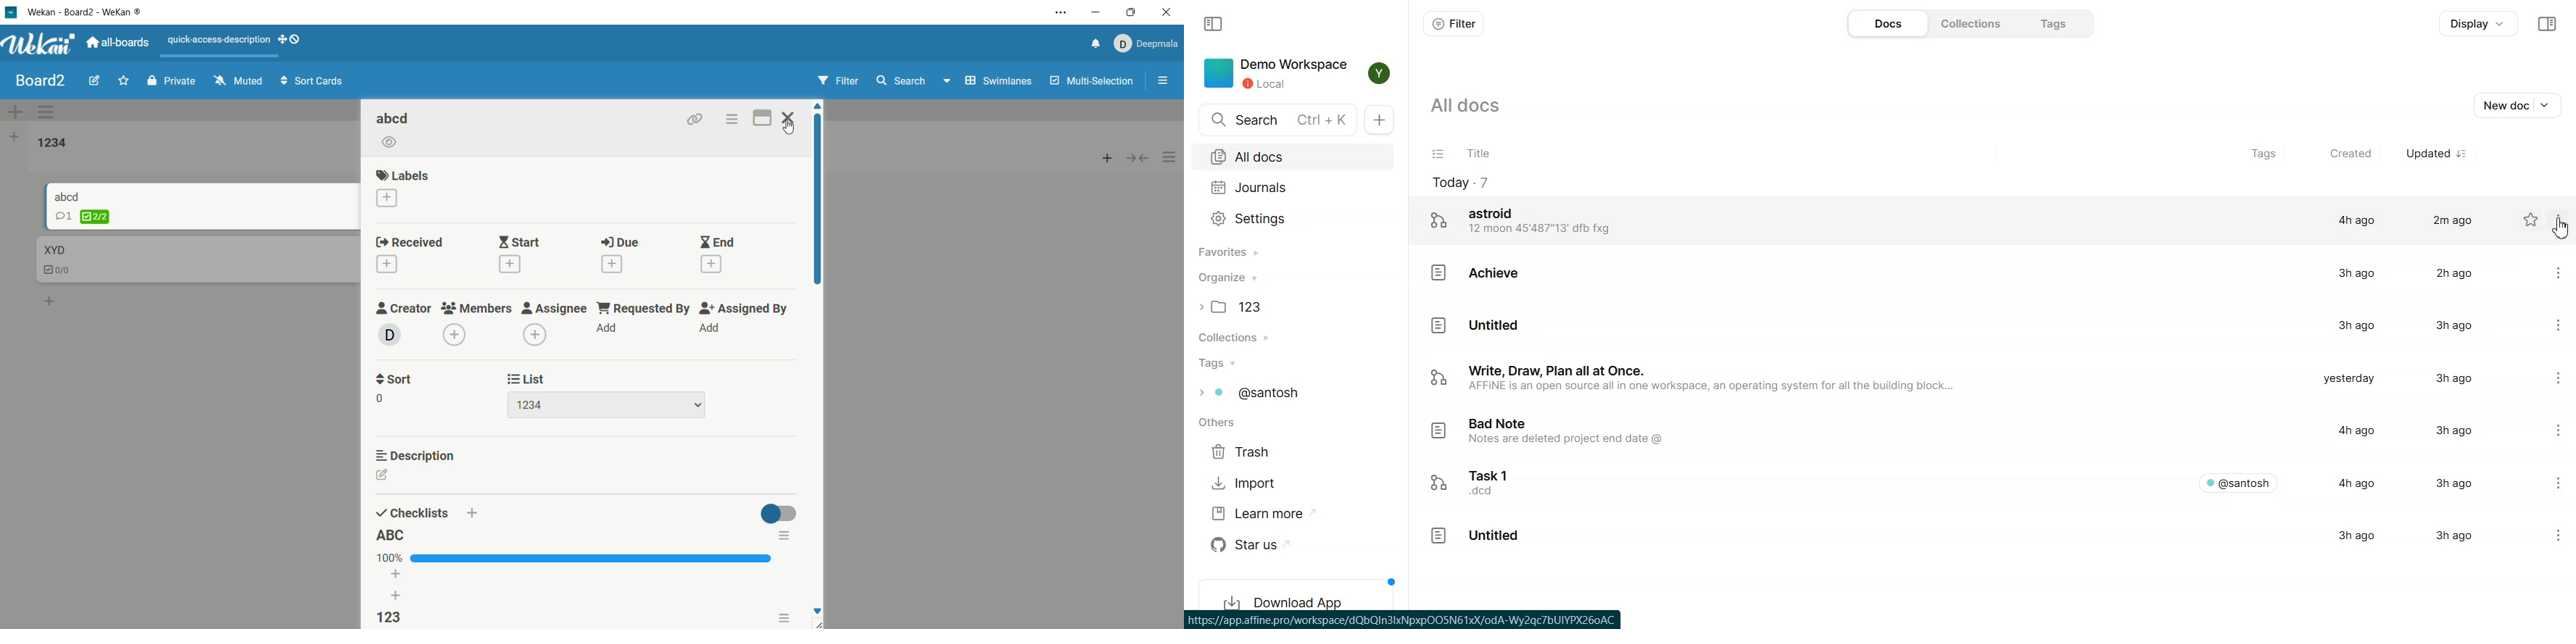 This screenshot has height=644, width=2576. I want to click on 4h ago, so click(2356, 483).